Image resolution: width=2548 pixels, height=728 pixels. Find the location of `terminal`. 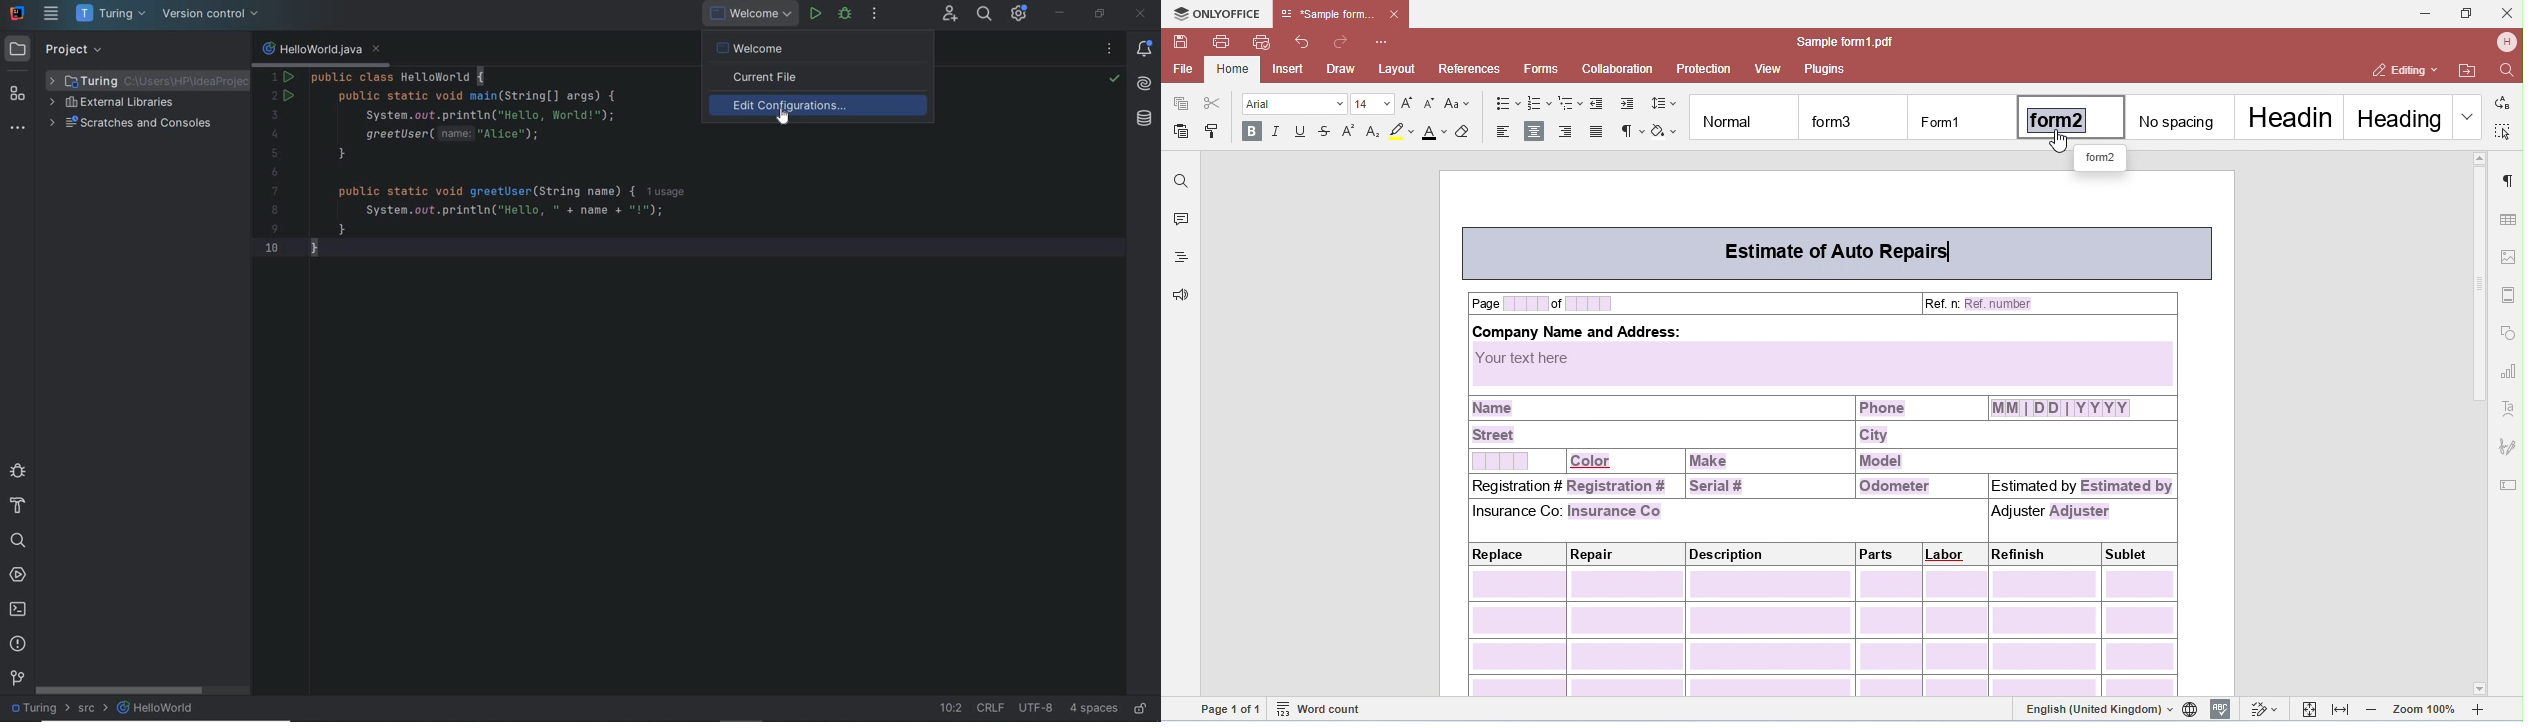

terminal is located at coordinates (18, 609).